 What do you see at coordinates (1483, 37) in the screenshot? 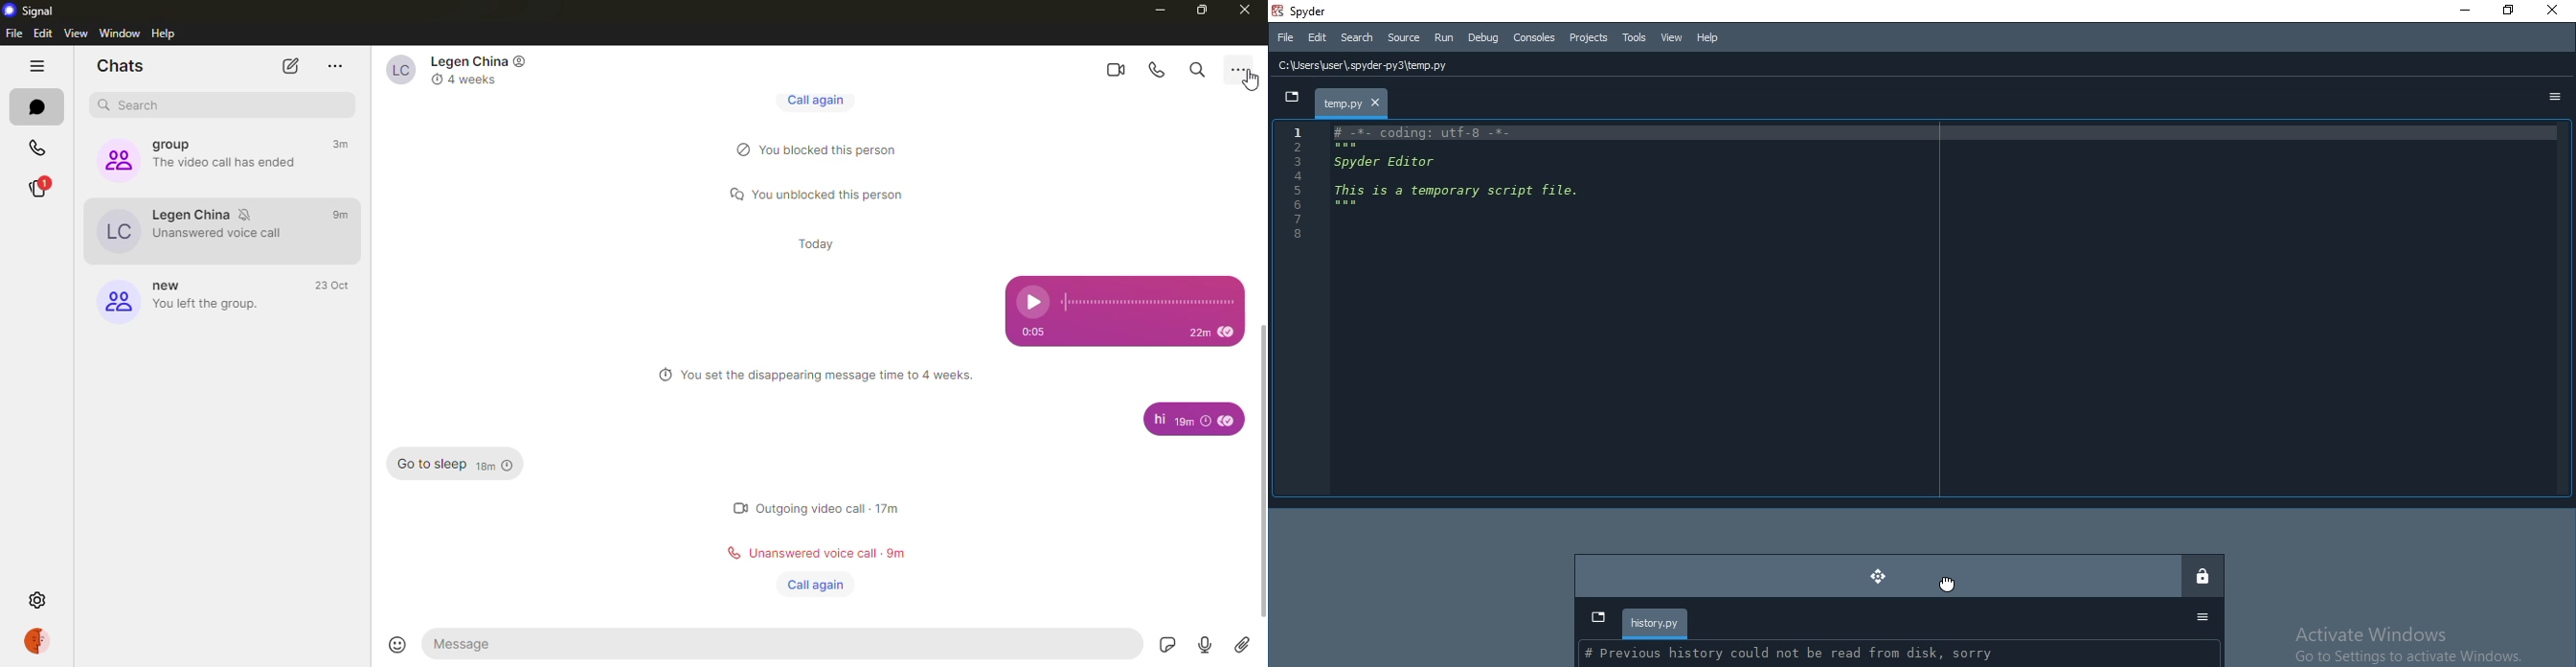
I see `Debug` at bounding box center [1483, 37].